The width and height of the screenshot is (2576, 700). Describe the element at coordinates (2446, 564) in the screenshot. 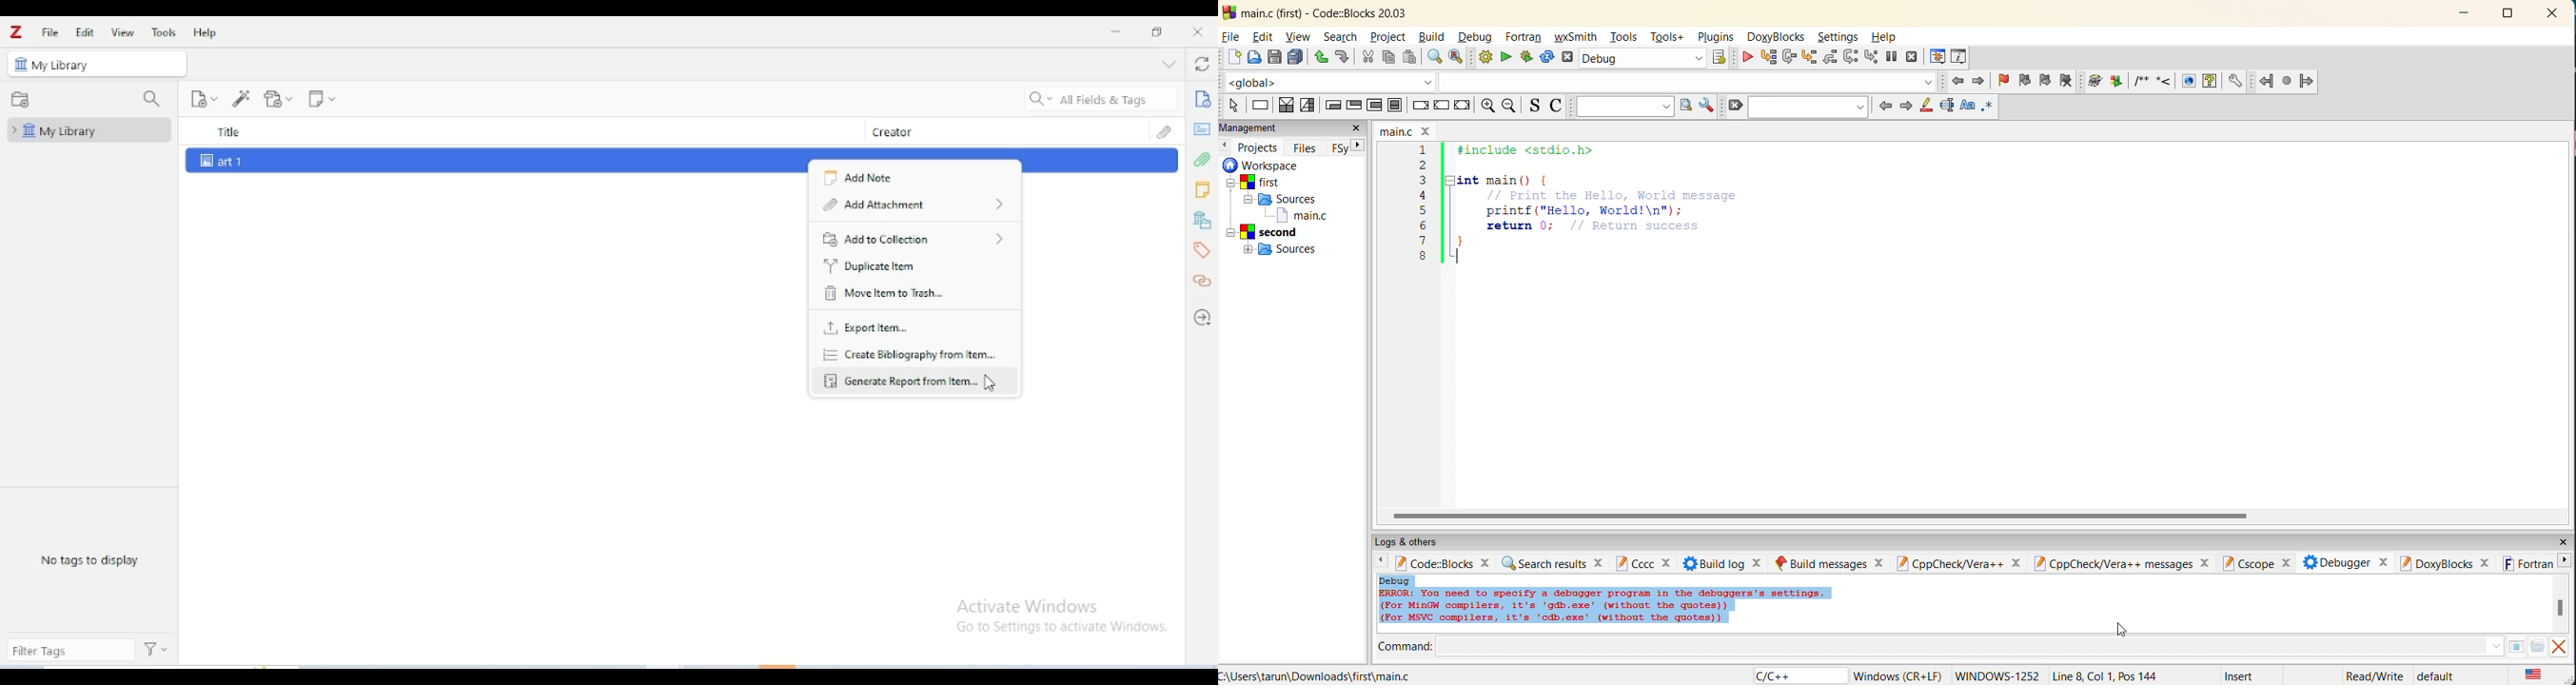

I see `doxyblocks` at that location.